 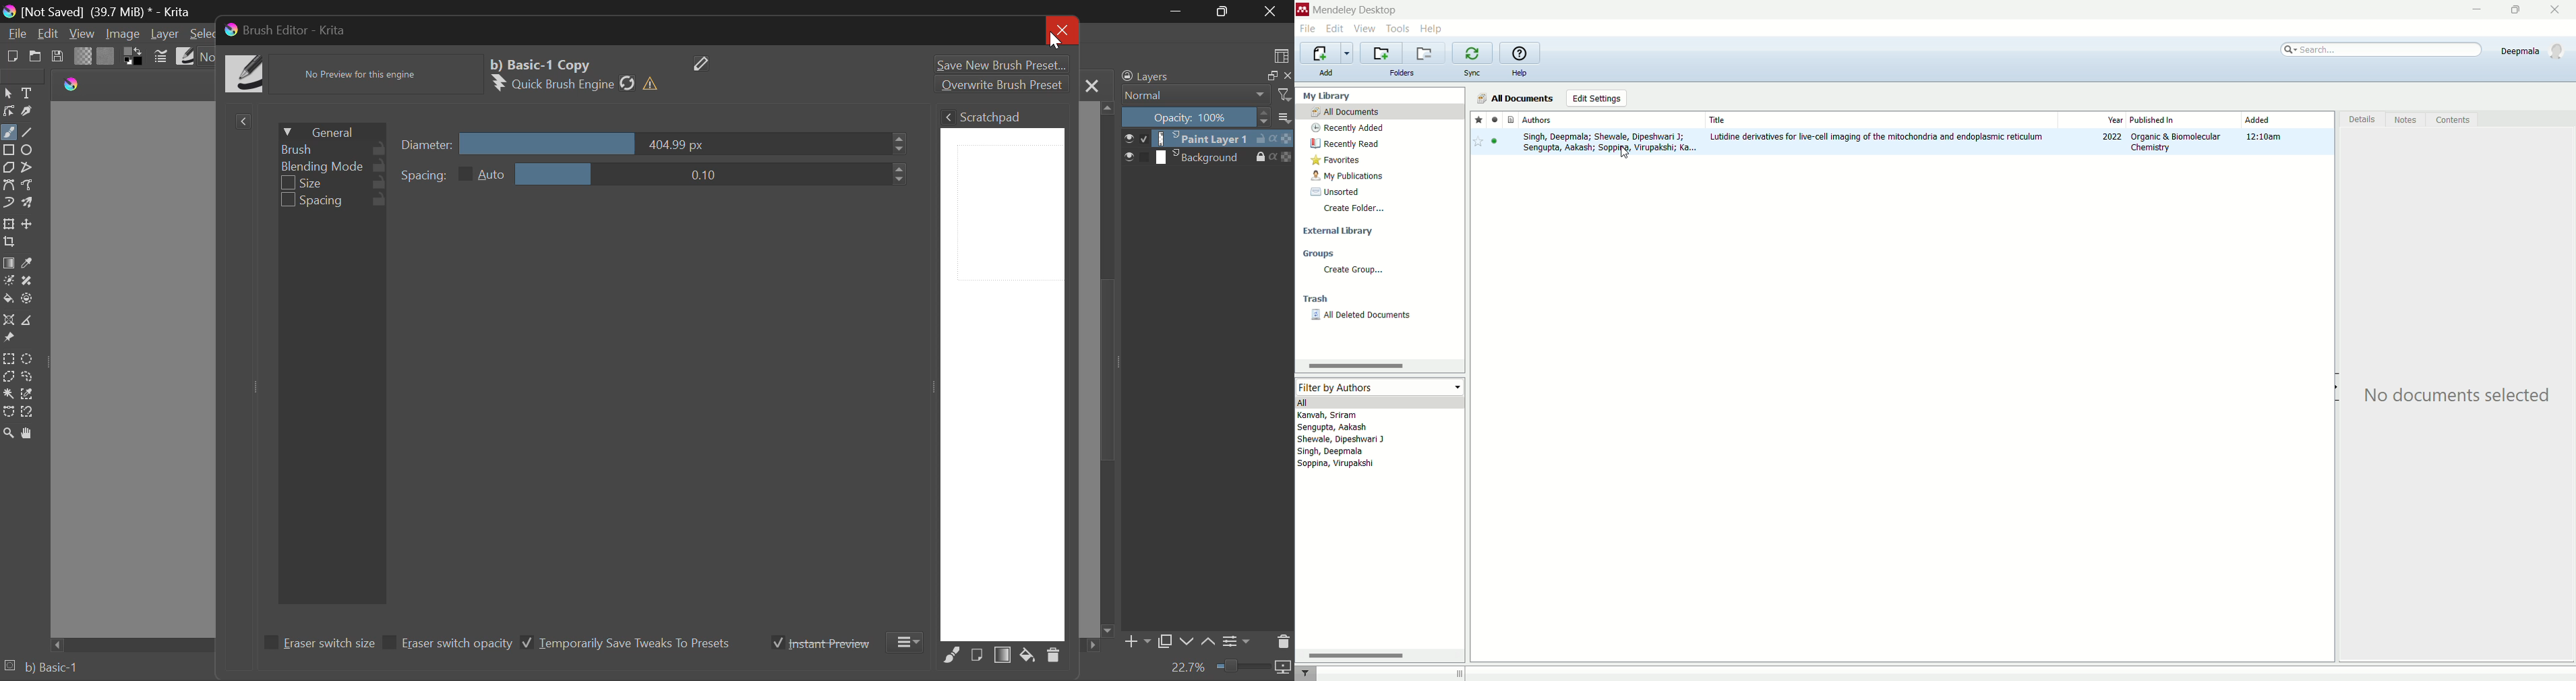 I want to click on all documents, so click(x=1379, y=111).